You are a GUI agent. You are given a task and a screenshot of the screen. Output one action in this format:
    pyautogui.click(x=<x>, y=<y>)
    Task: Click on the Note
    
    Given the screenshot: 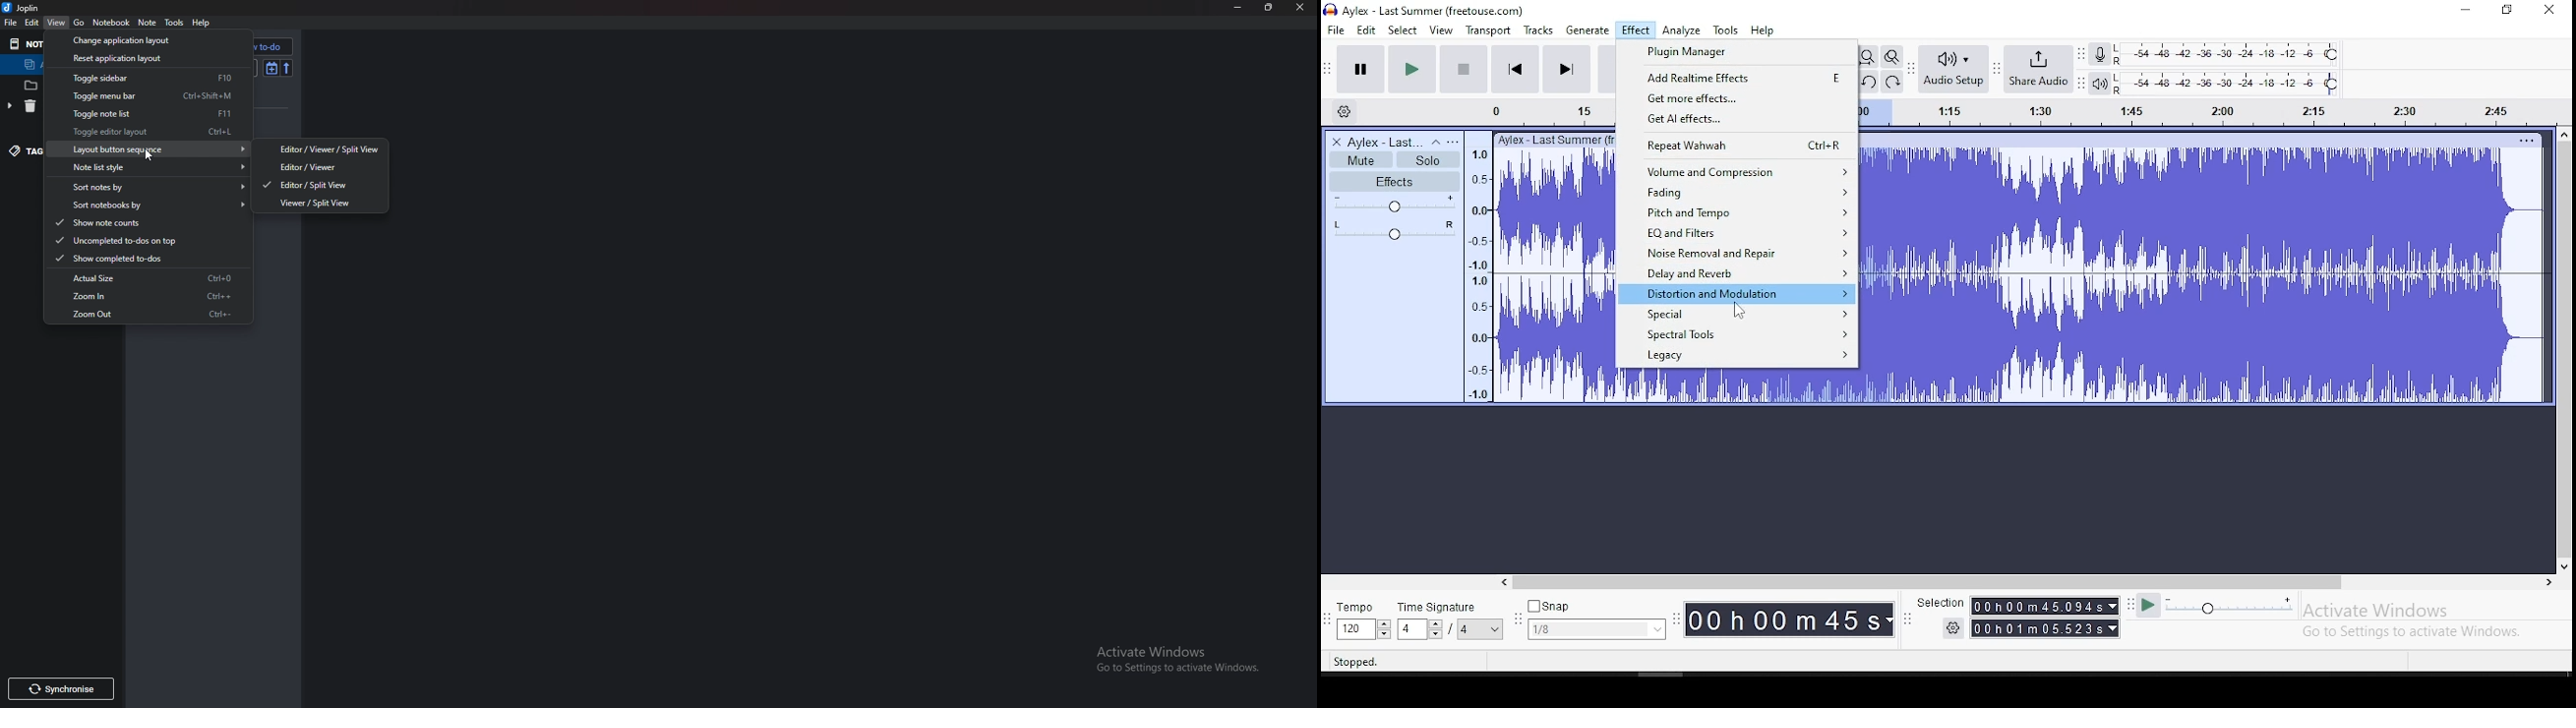 What is the action you would take?
    pyautogui.click(x=149, y=23)
    